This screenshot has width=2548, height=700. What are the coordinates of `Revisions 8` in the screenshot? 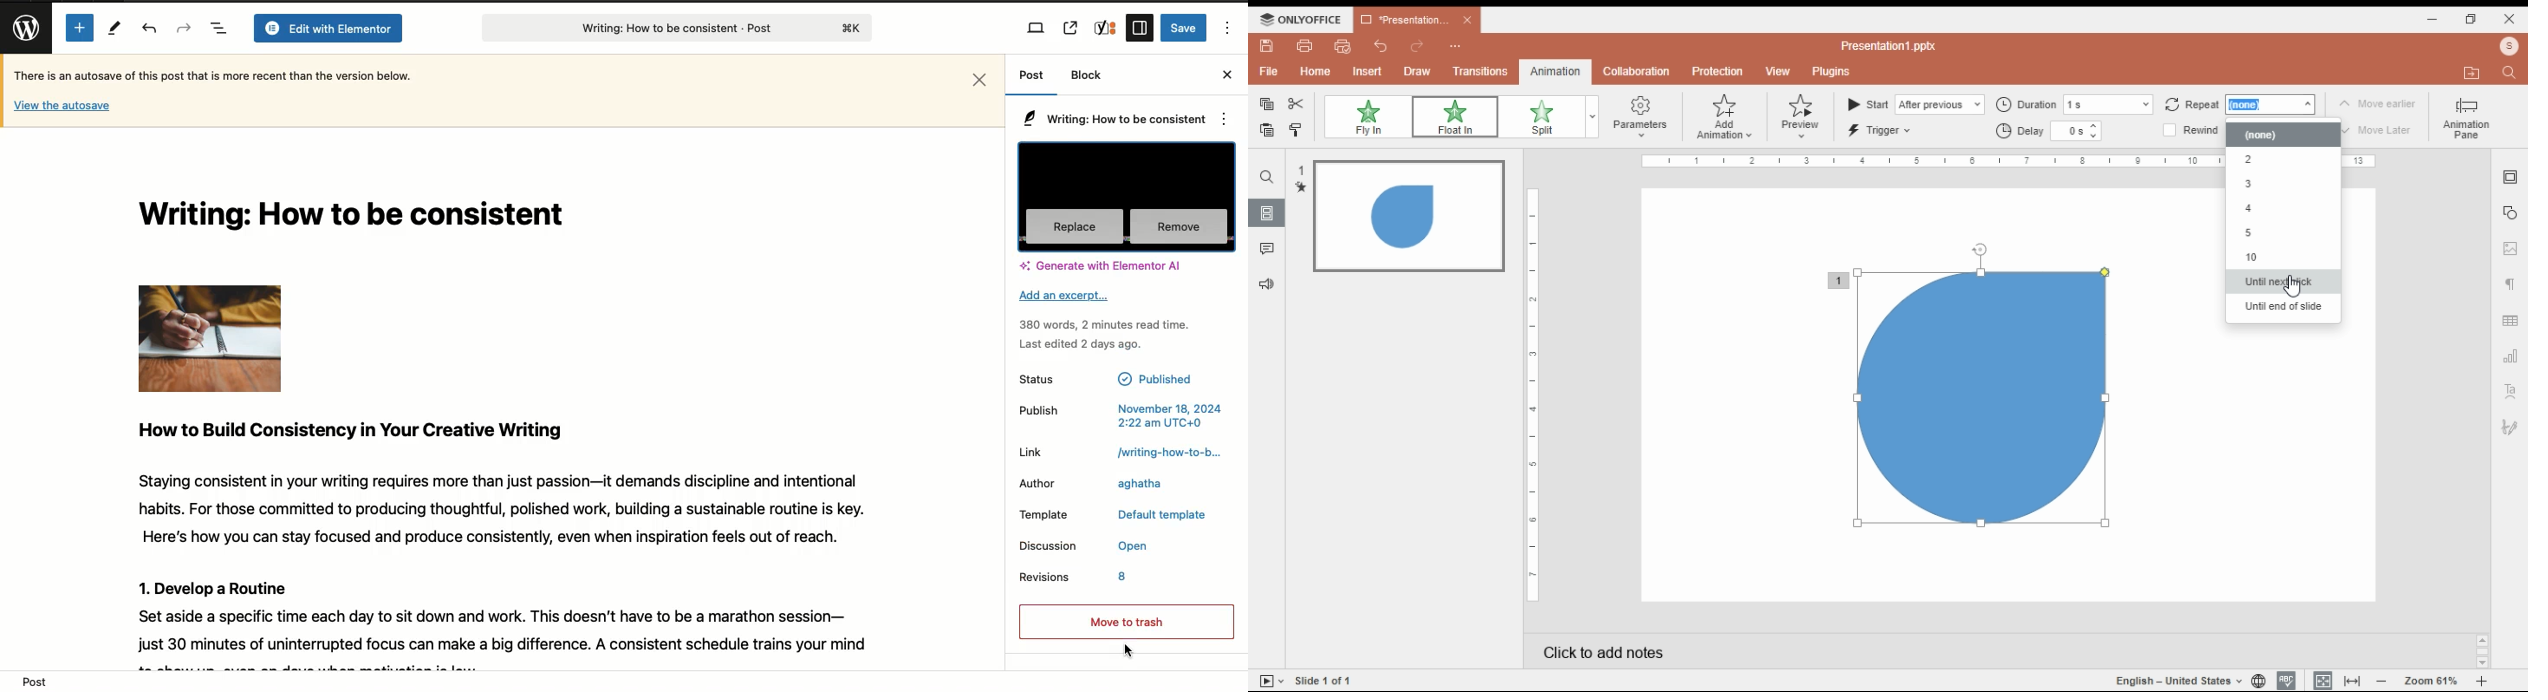 It's located at (1087, 578).